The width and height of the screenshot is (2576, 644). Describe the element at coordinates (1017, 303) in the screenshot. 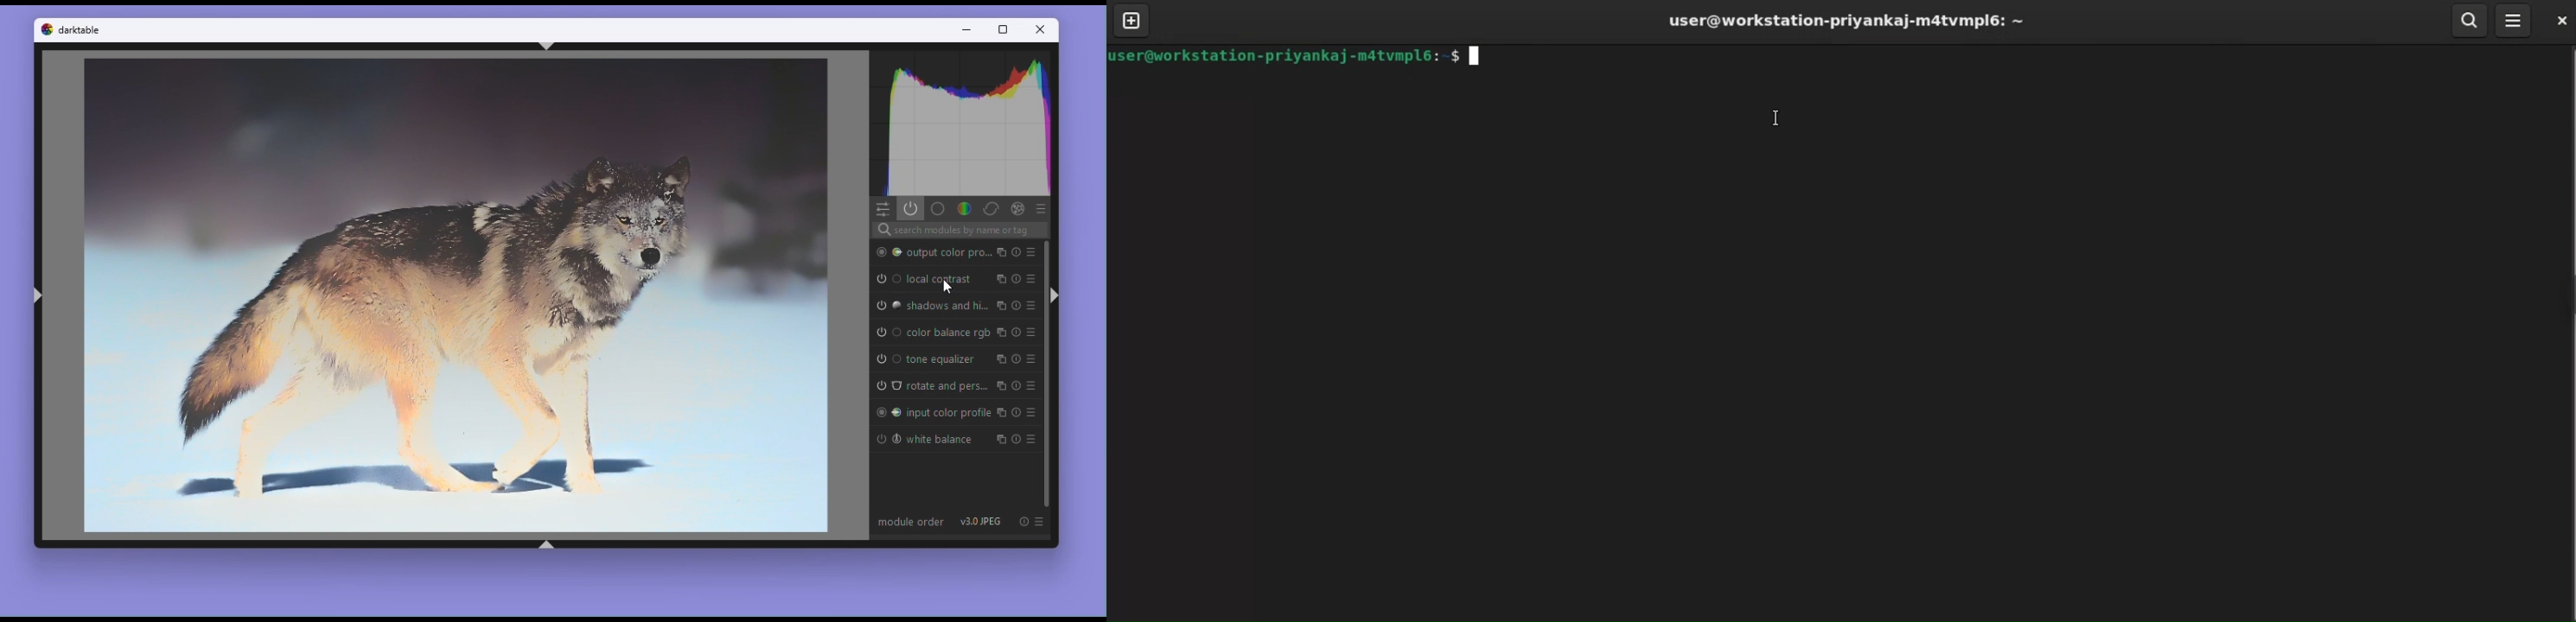

I see `Reset parameters` at that location.